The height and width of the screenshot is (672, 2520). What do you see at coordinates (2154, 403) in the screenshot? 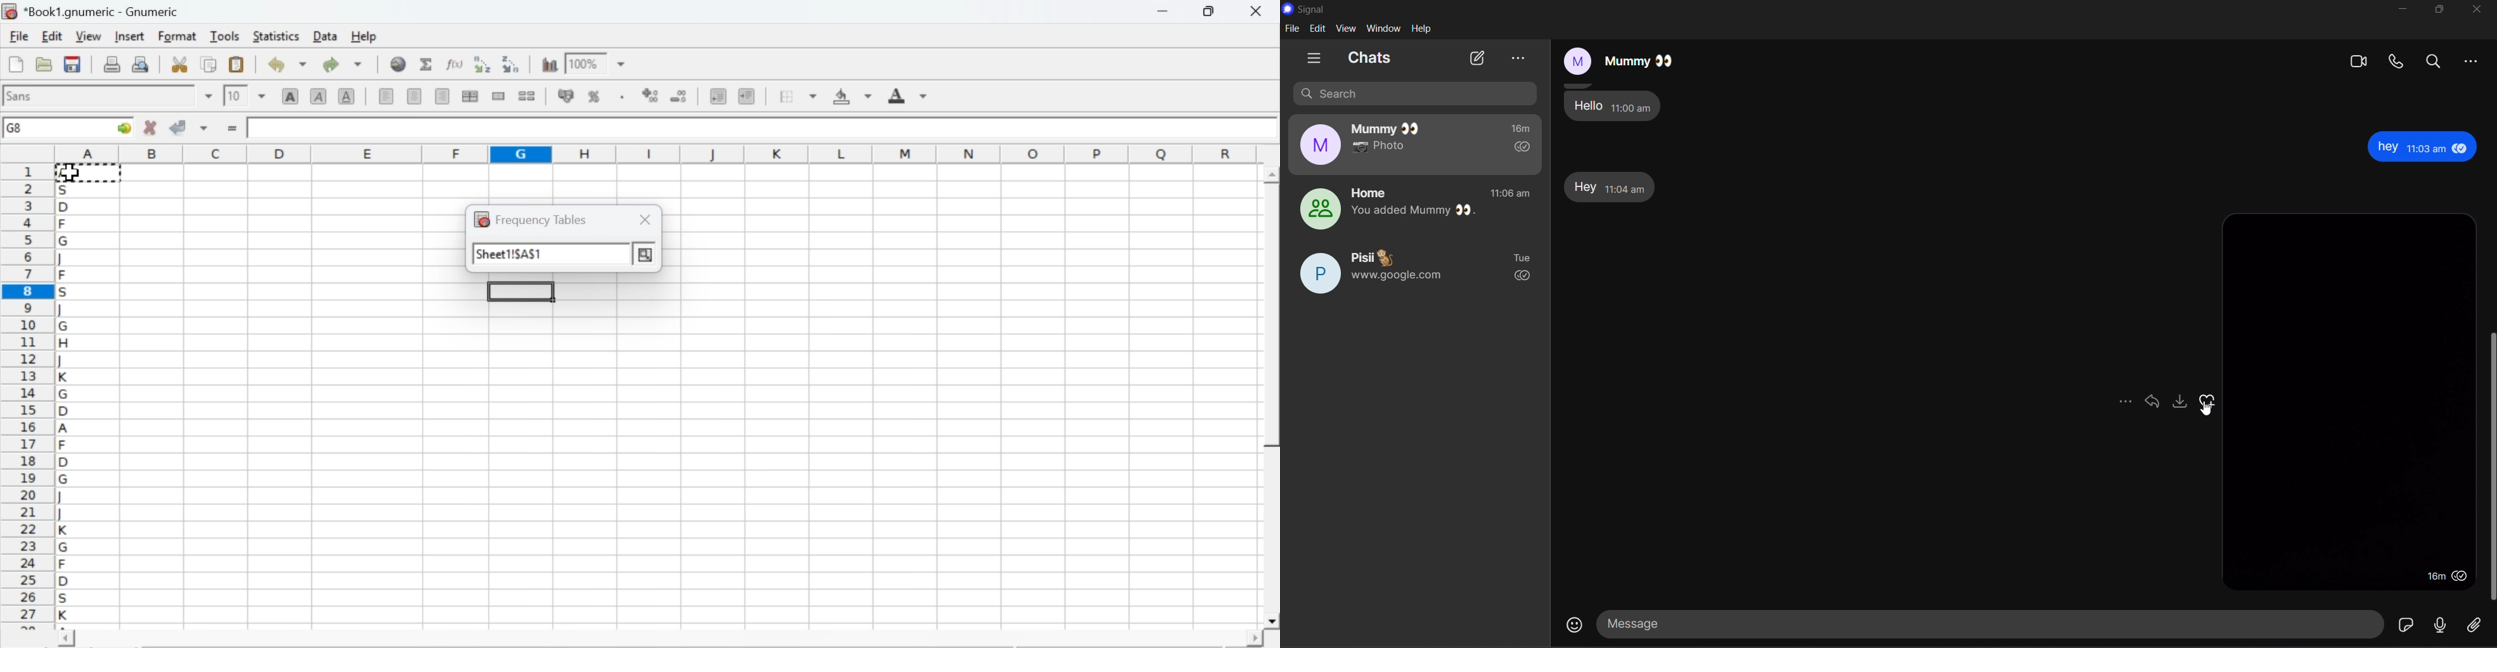
I see `tag` at bounding box center [2154, 403].